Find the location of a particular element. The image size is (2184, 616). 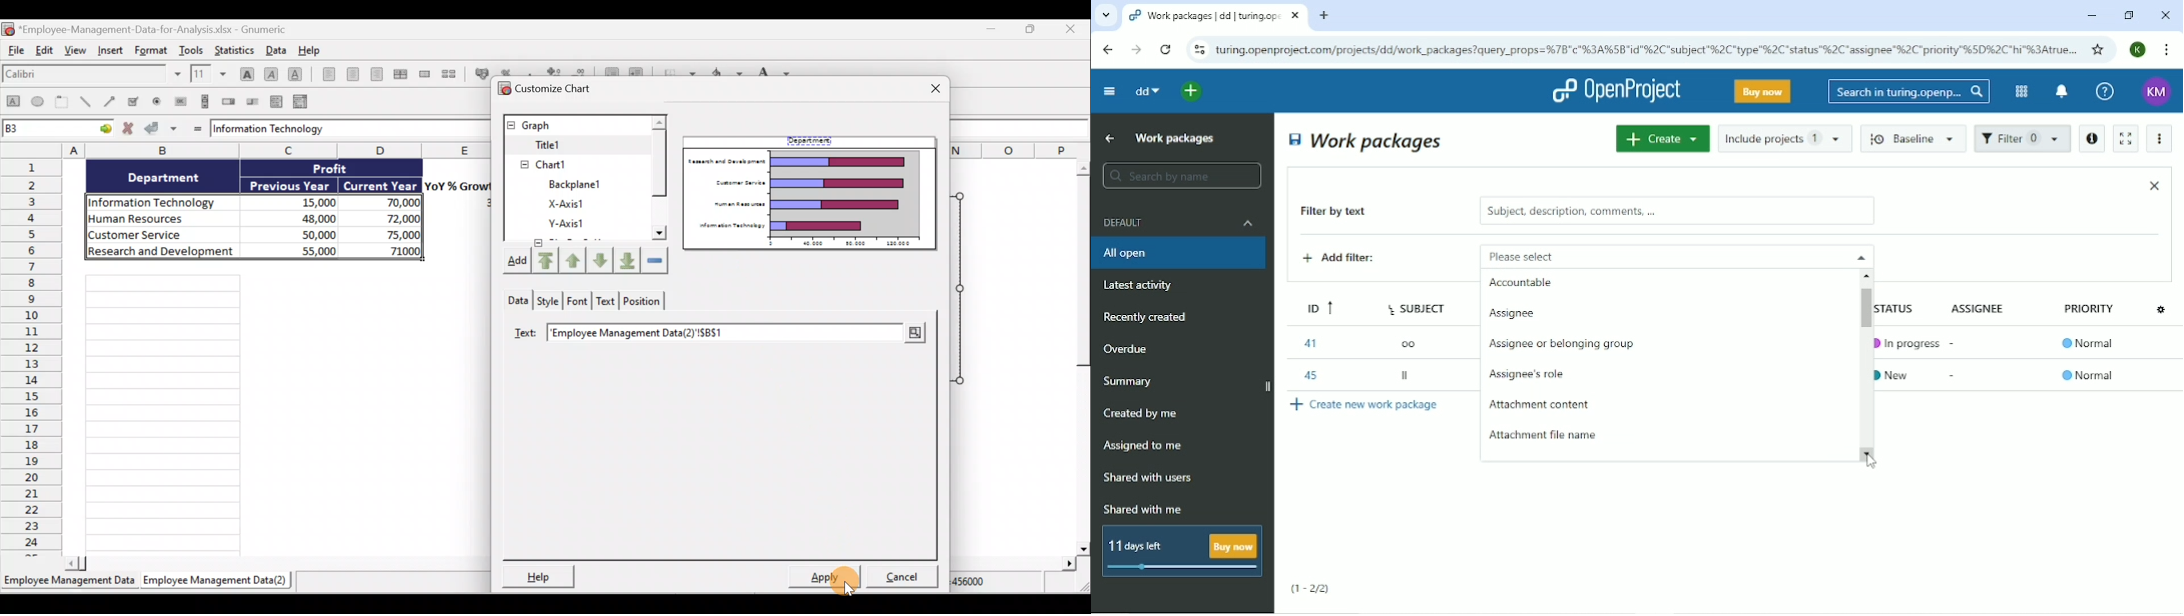

Help is located at coordinates (314, 51).